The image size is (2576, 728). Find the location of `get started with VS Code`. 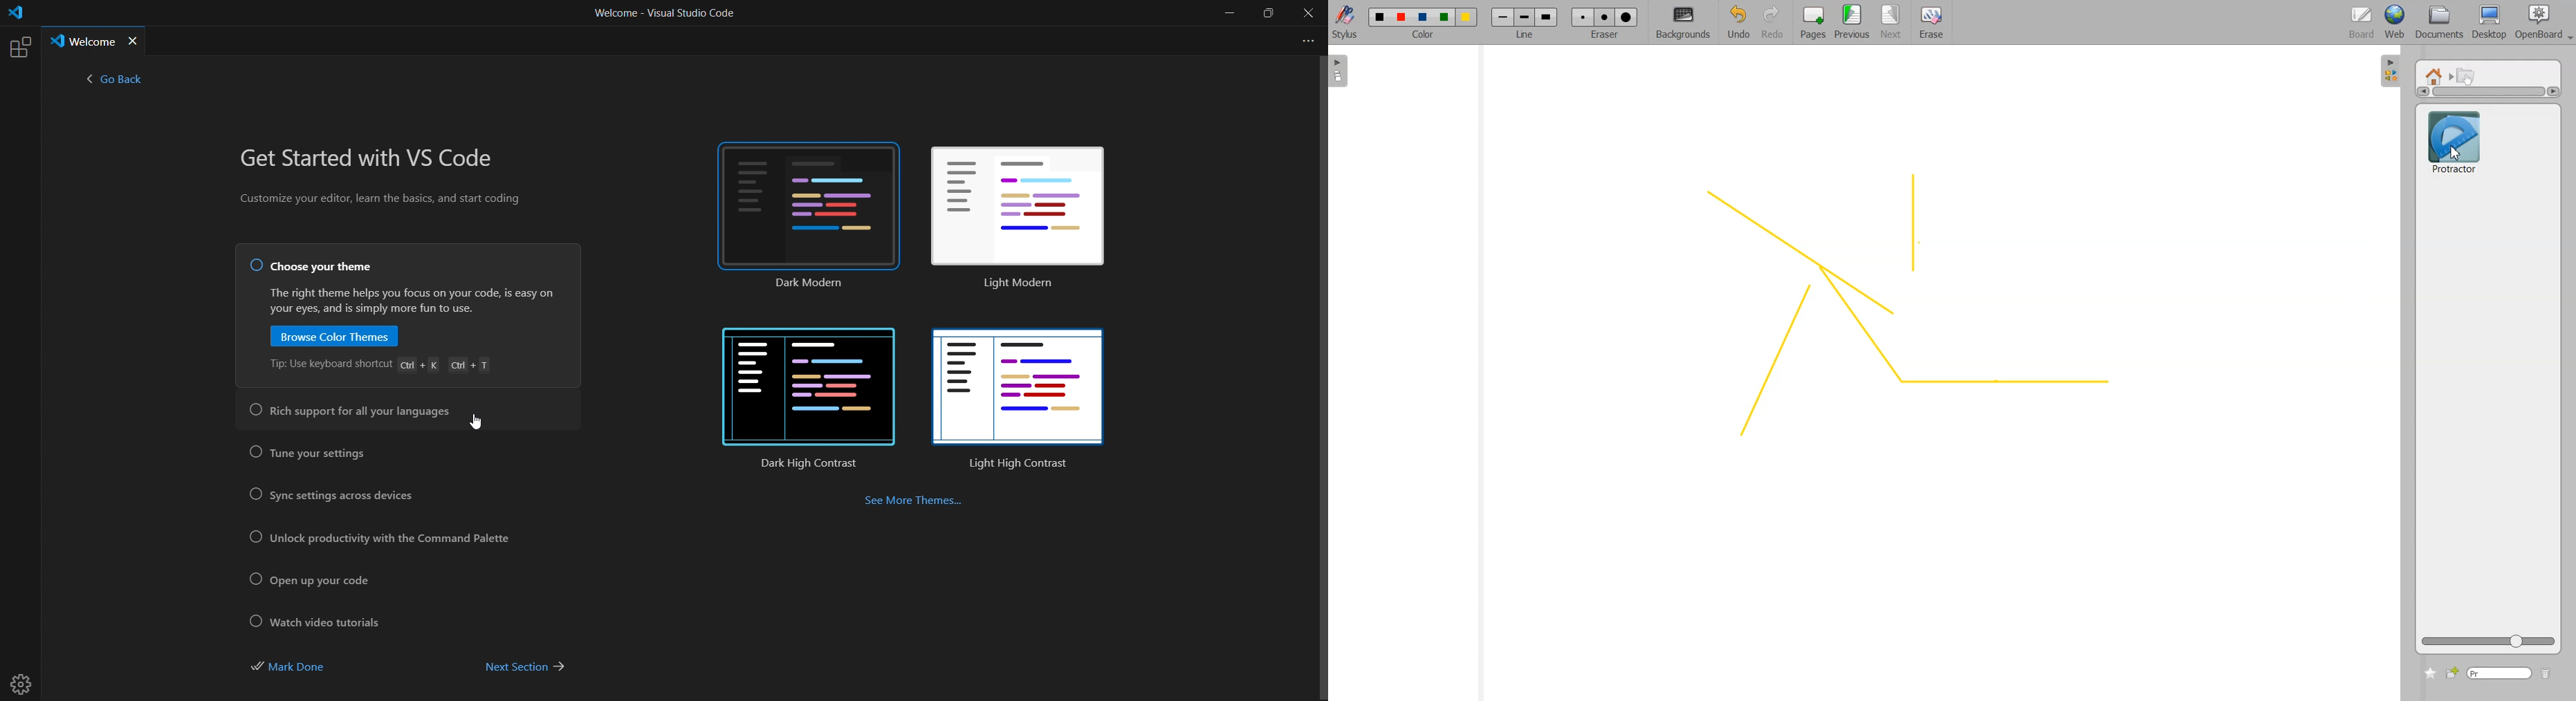

get started with VS Code is located at coordinates (373, 160).